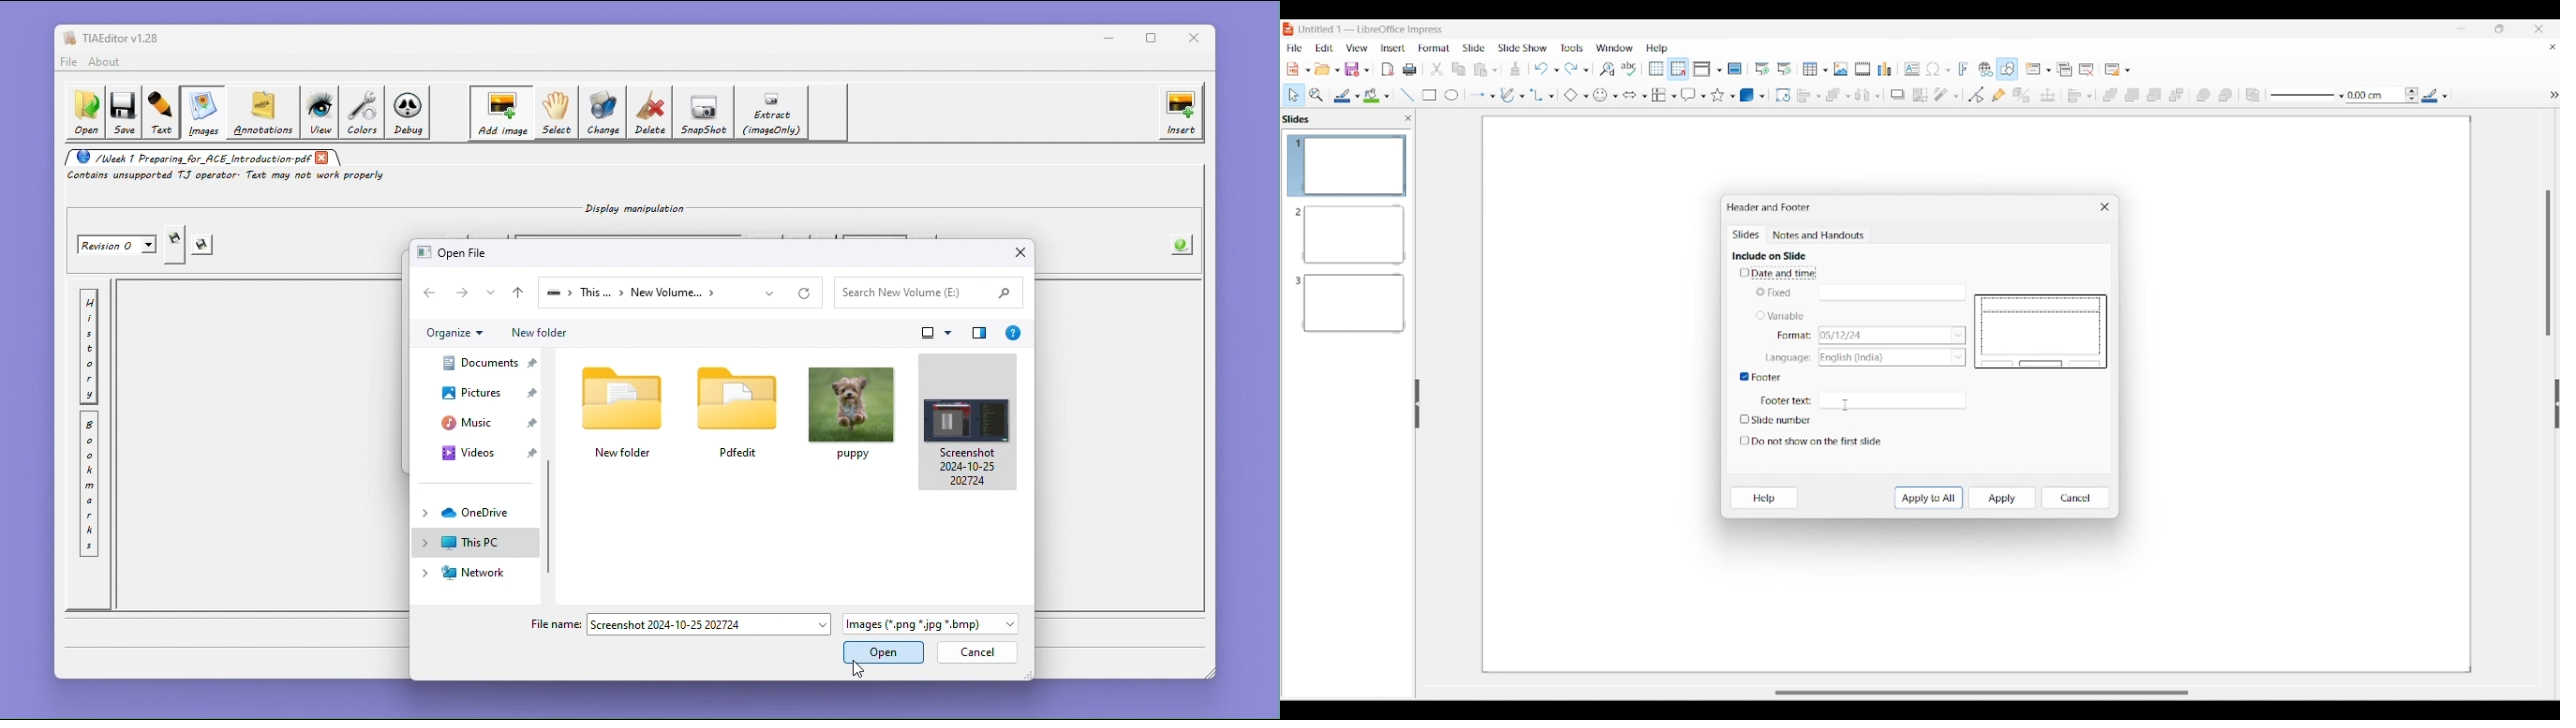 Image resolution: width=2576 pixels, height=728 pixels. Describe the element at coordinates (2375, 95) in the screenshot. I see `Input line thickness` at that location.